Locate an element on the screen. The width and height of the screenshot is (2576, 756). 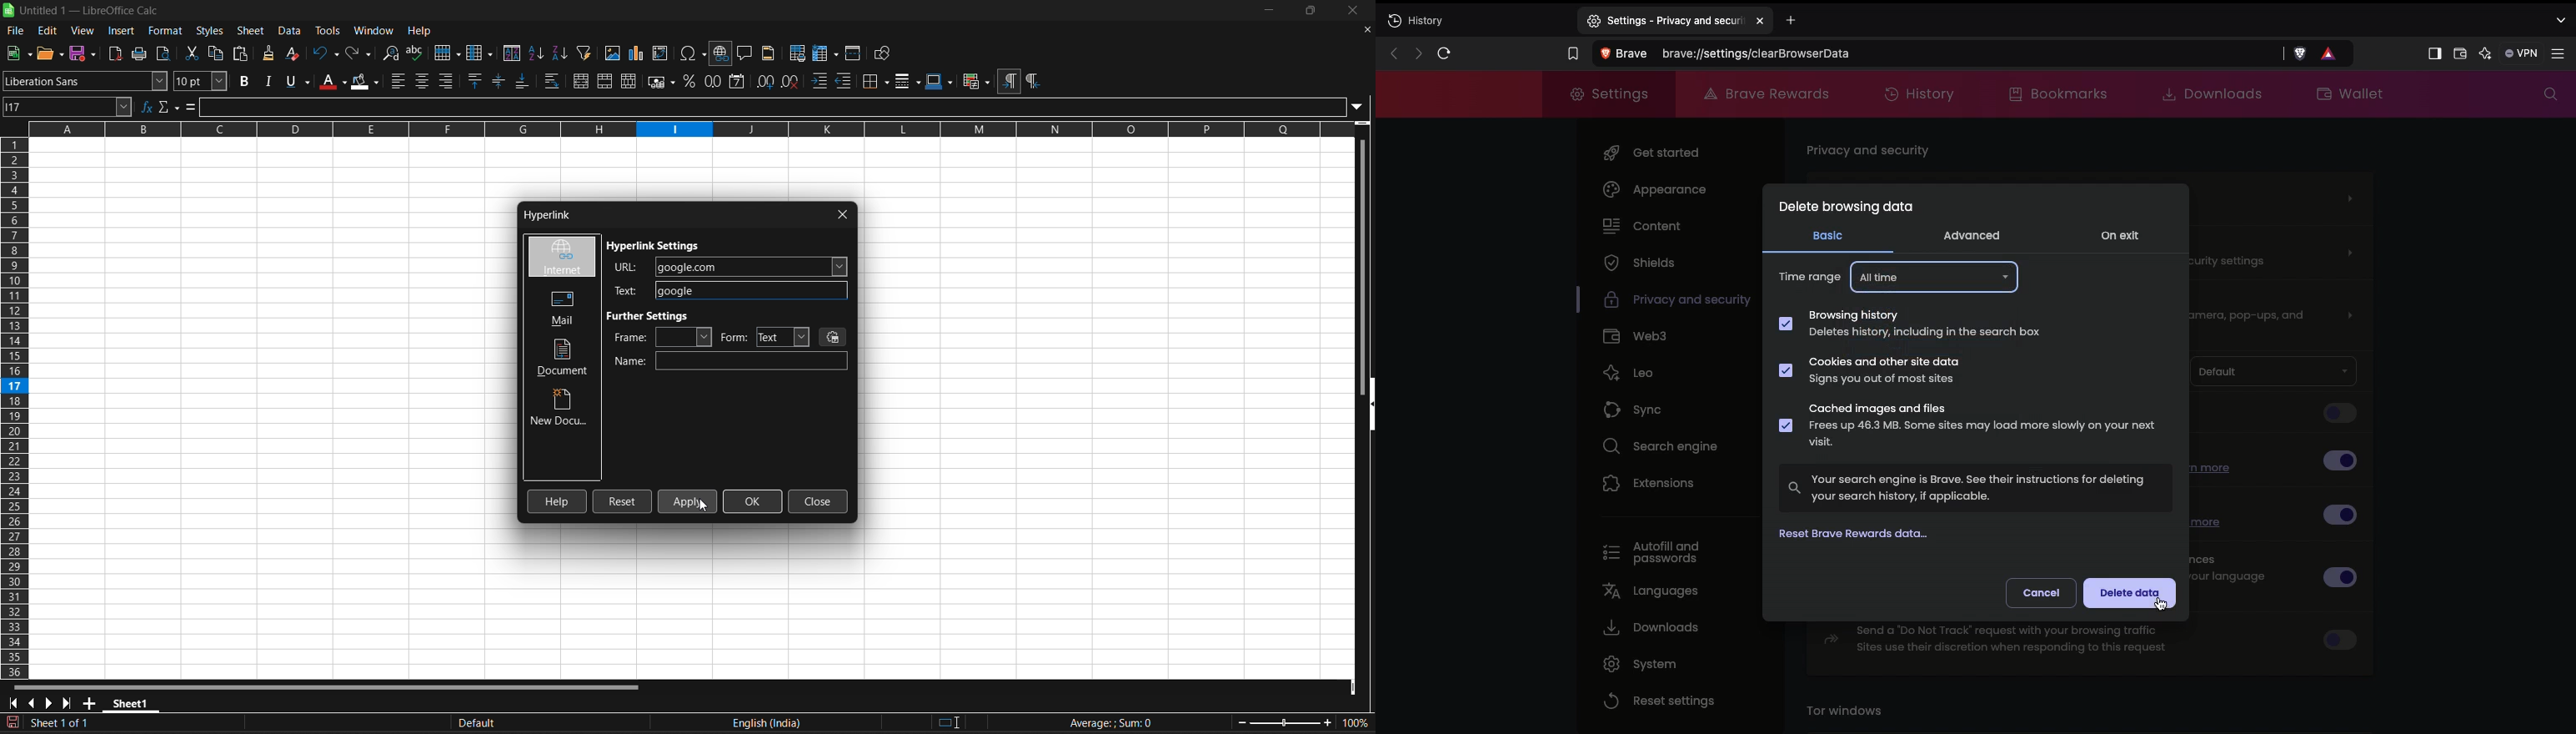
merge cells is located at coordinates (605, 81).